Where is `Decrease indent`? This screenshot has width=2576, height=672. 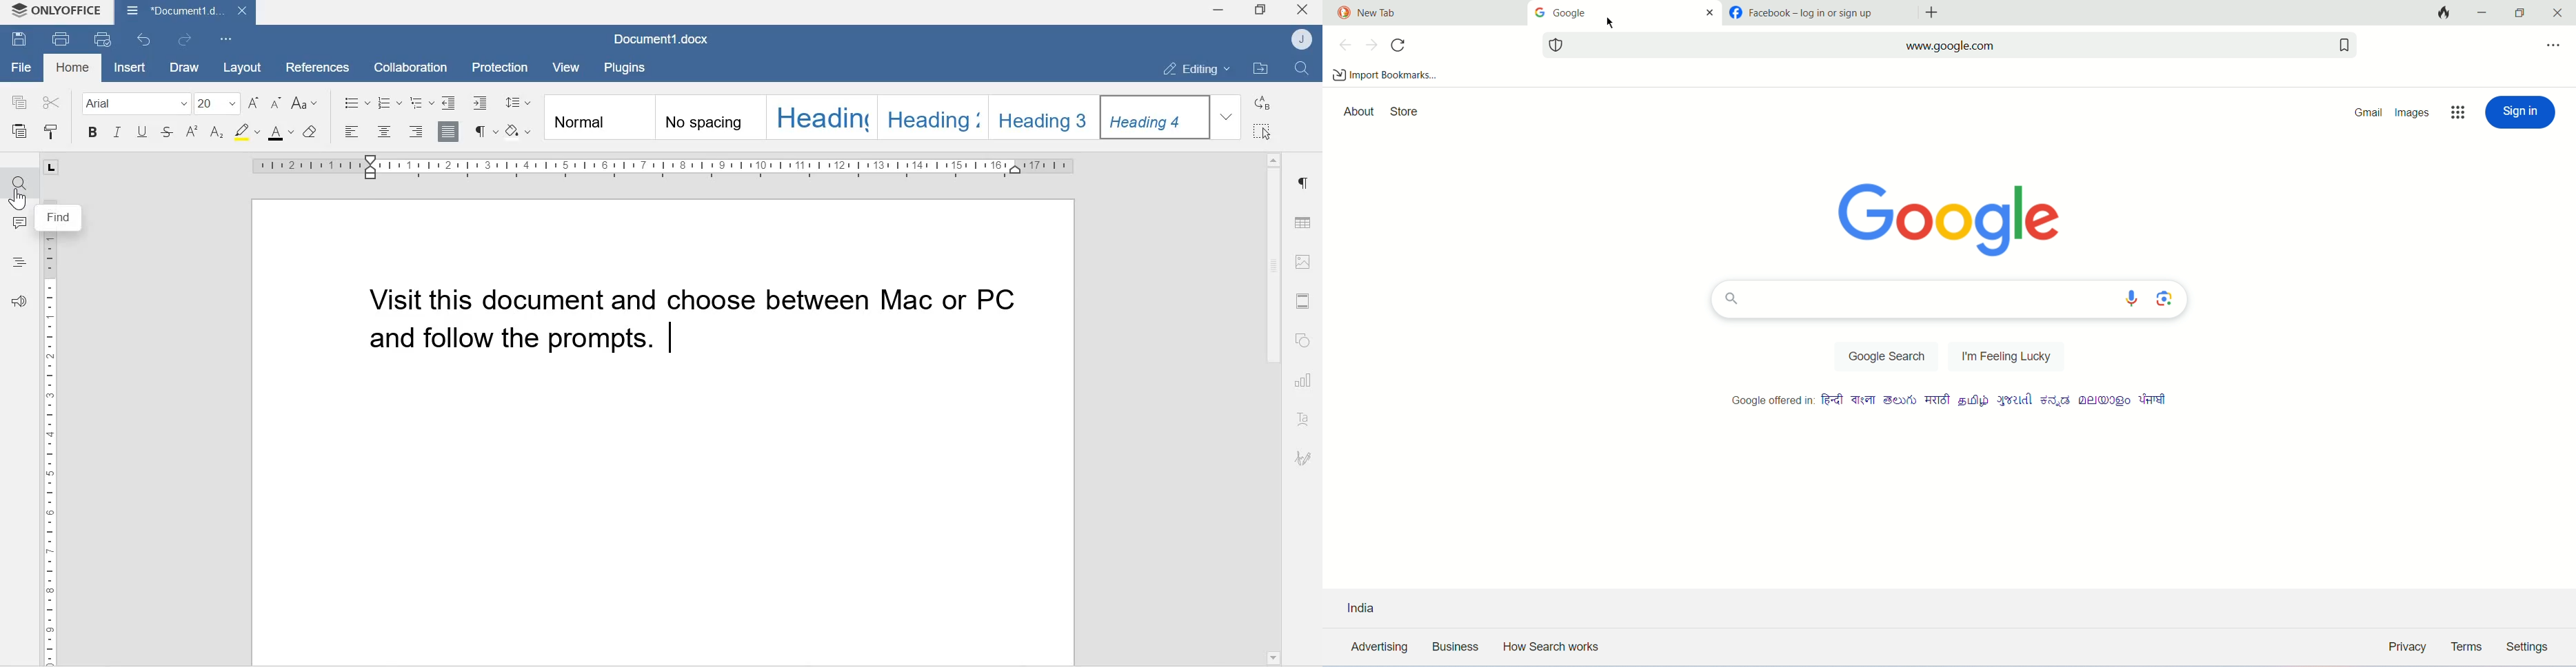 Decrease indent is located at coordinates (449, 101).